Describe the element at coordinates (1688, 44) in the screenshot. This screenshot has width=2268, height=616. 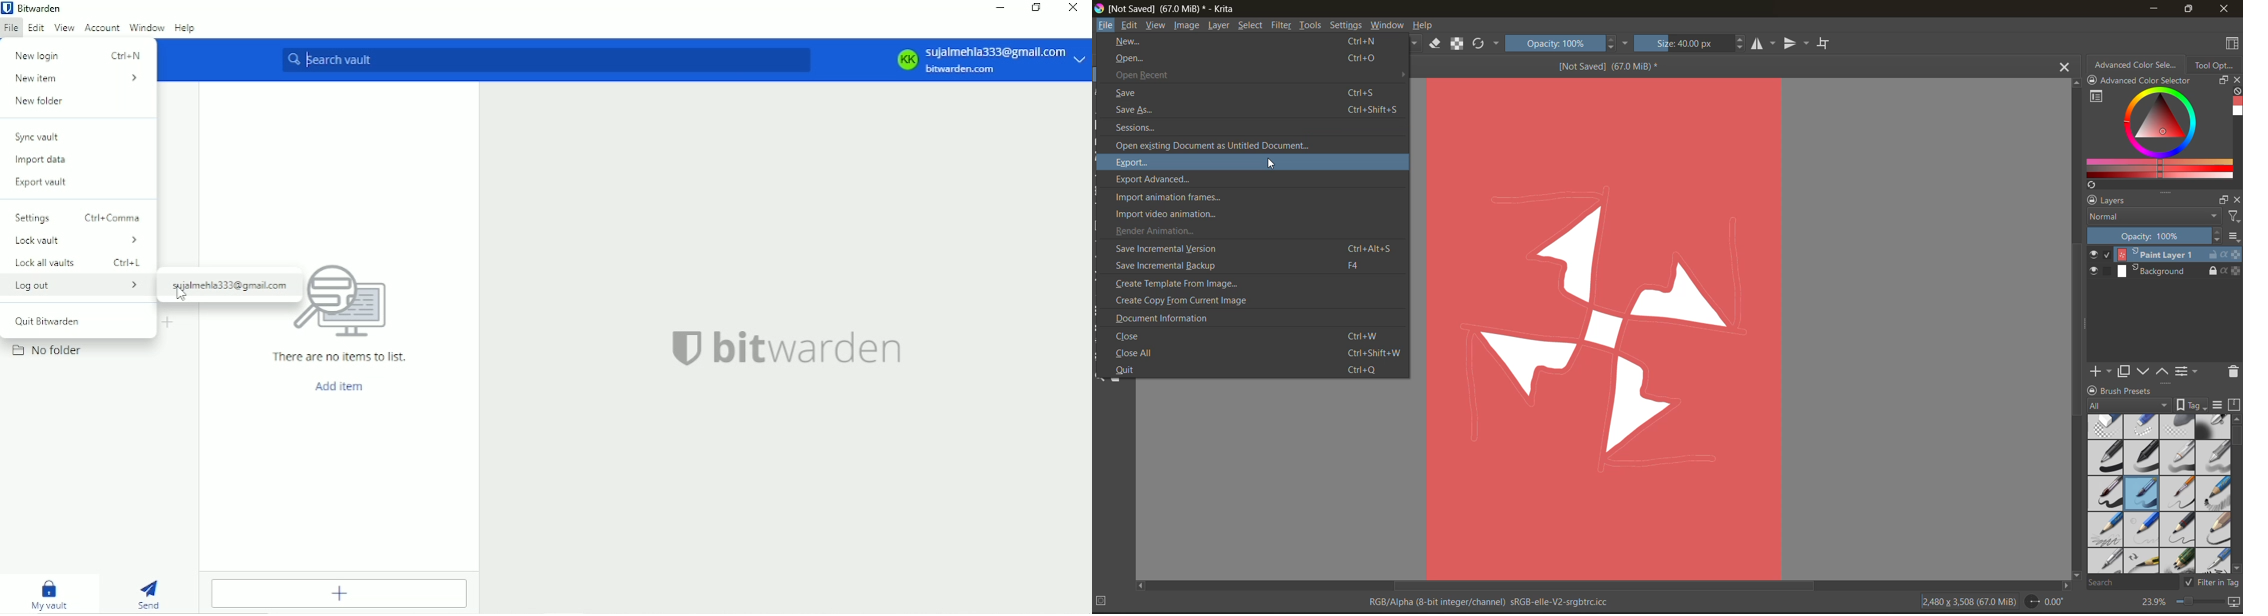
I see `size` at that location.